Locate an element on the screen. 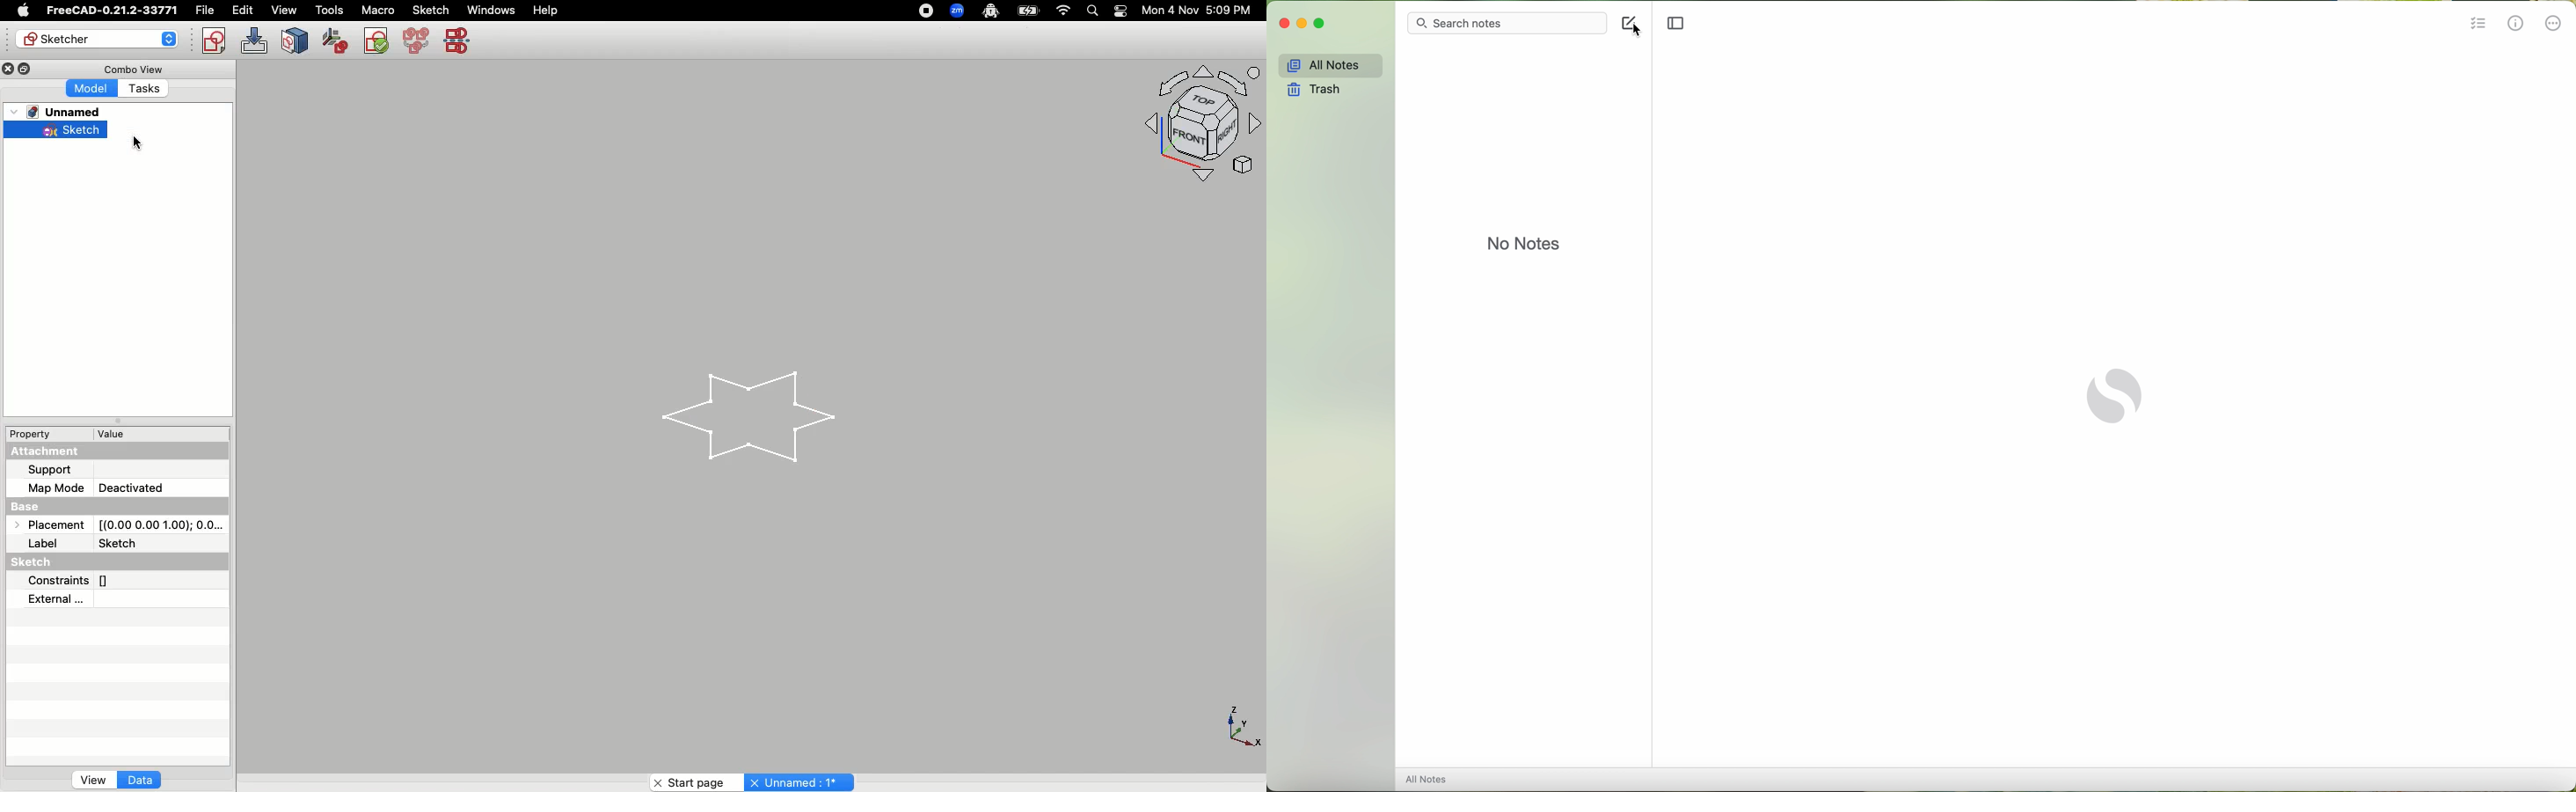 Image resolution: width=2576 pixels, height=812 pixels. Windows is located at coordinates (491, 11).